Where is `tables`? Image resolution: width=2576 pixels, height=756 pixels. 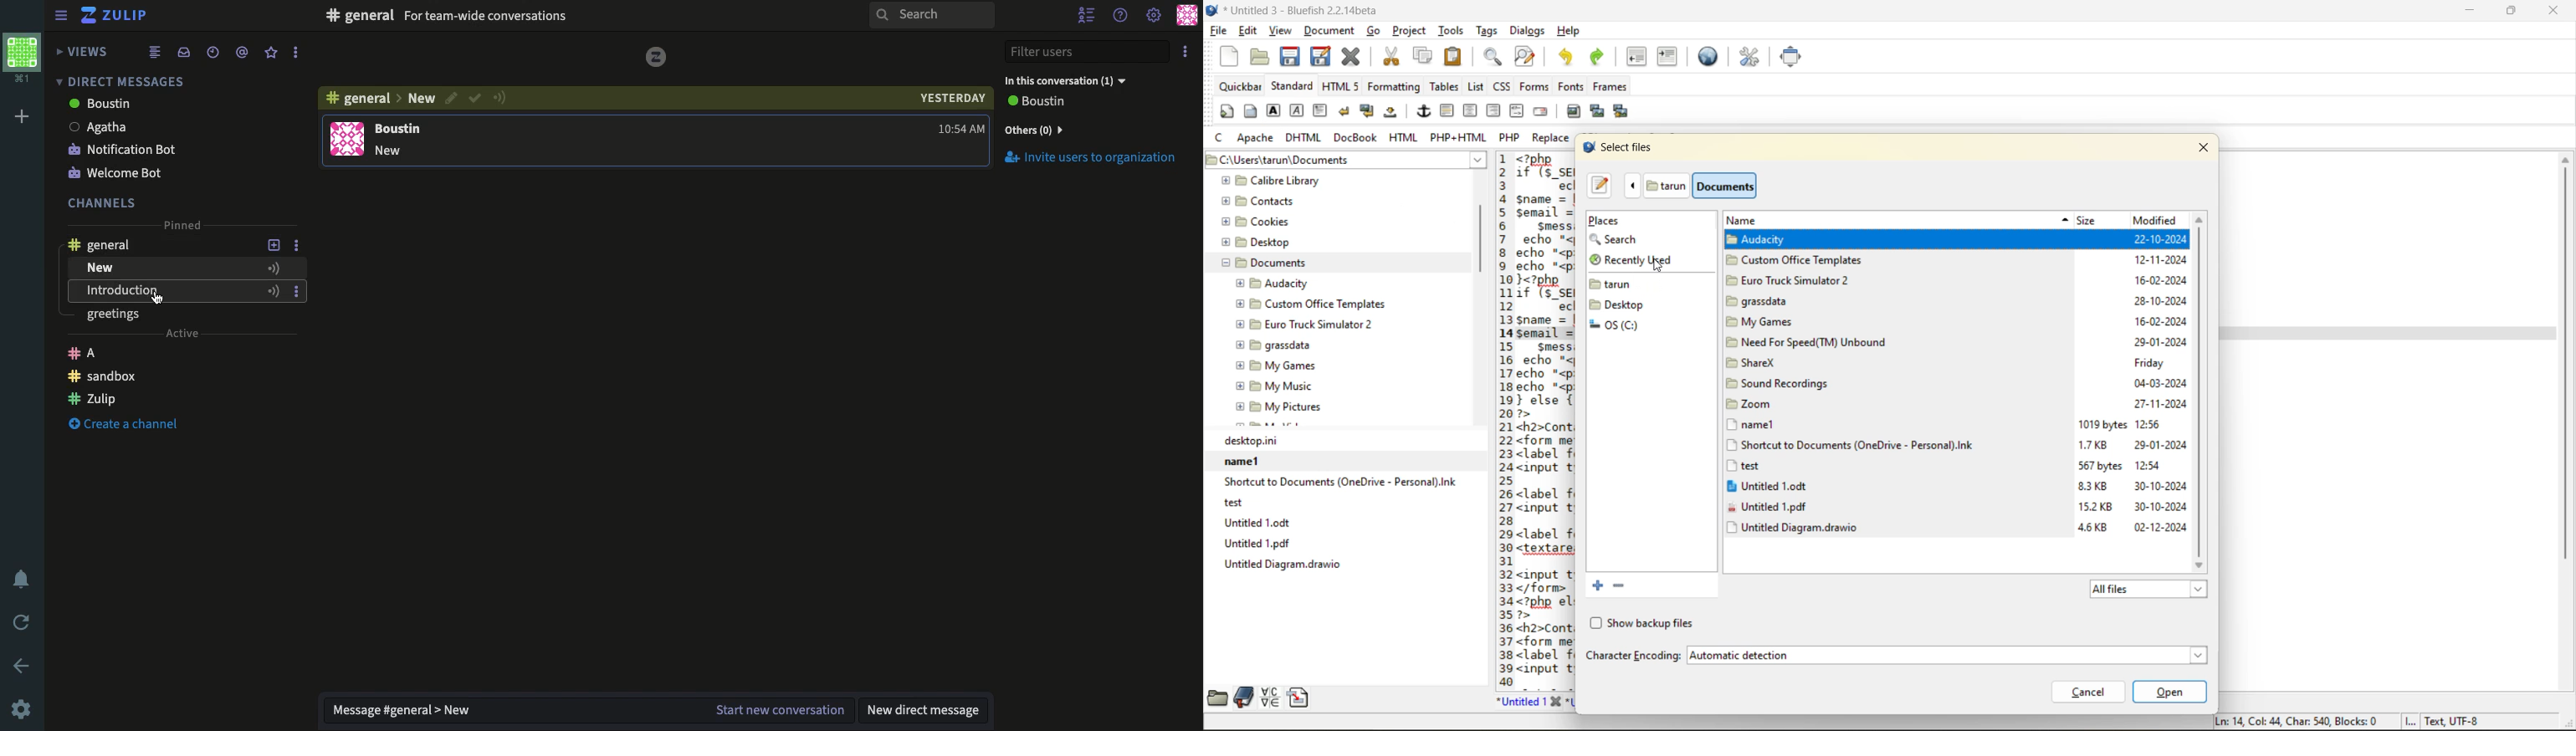
tables is located at coordinates (1443, 87).